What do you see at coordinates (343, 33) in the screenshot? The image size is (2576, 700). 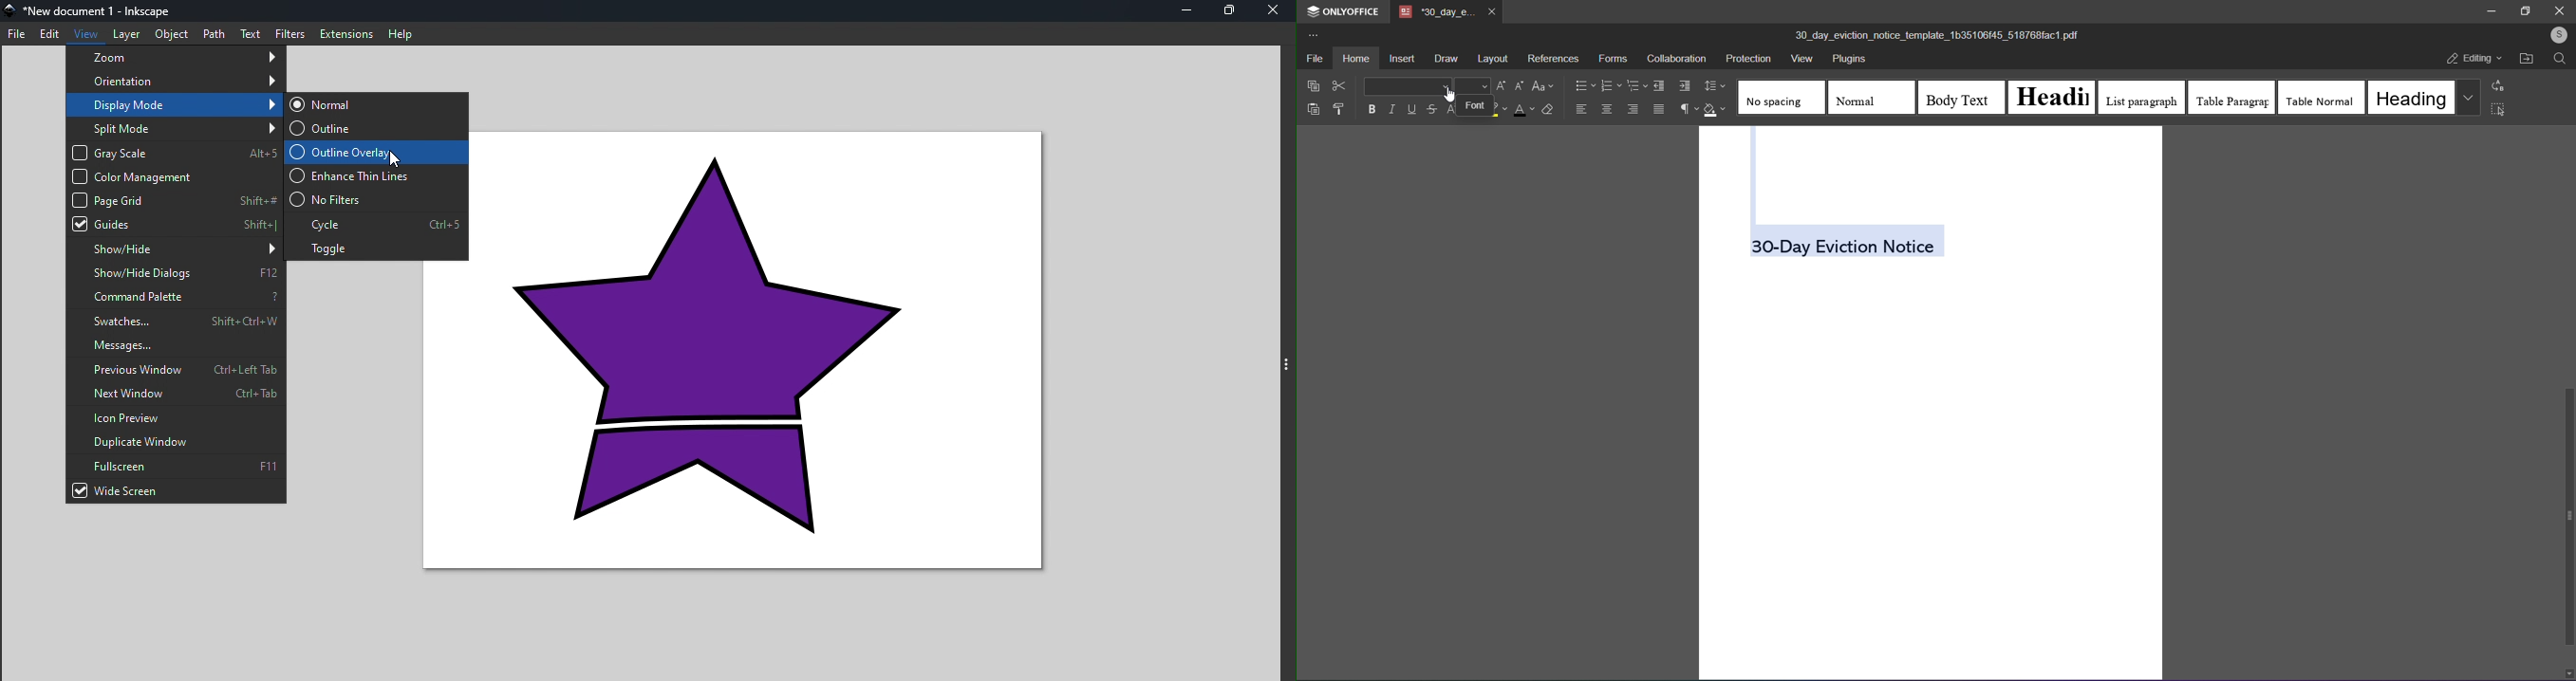 I see `Extensions` at bounding box center [343, 33].